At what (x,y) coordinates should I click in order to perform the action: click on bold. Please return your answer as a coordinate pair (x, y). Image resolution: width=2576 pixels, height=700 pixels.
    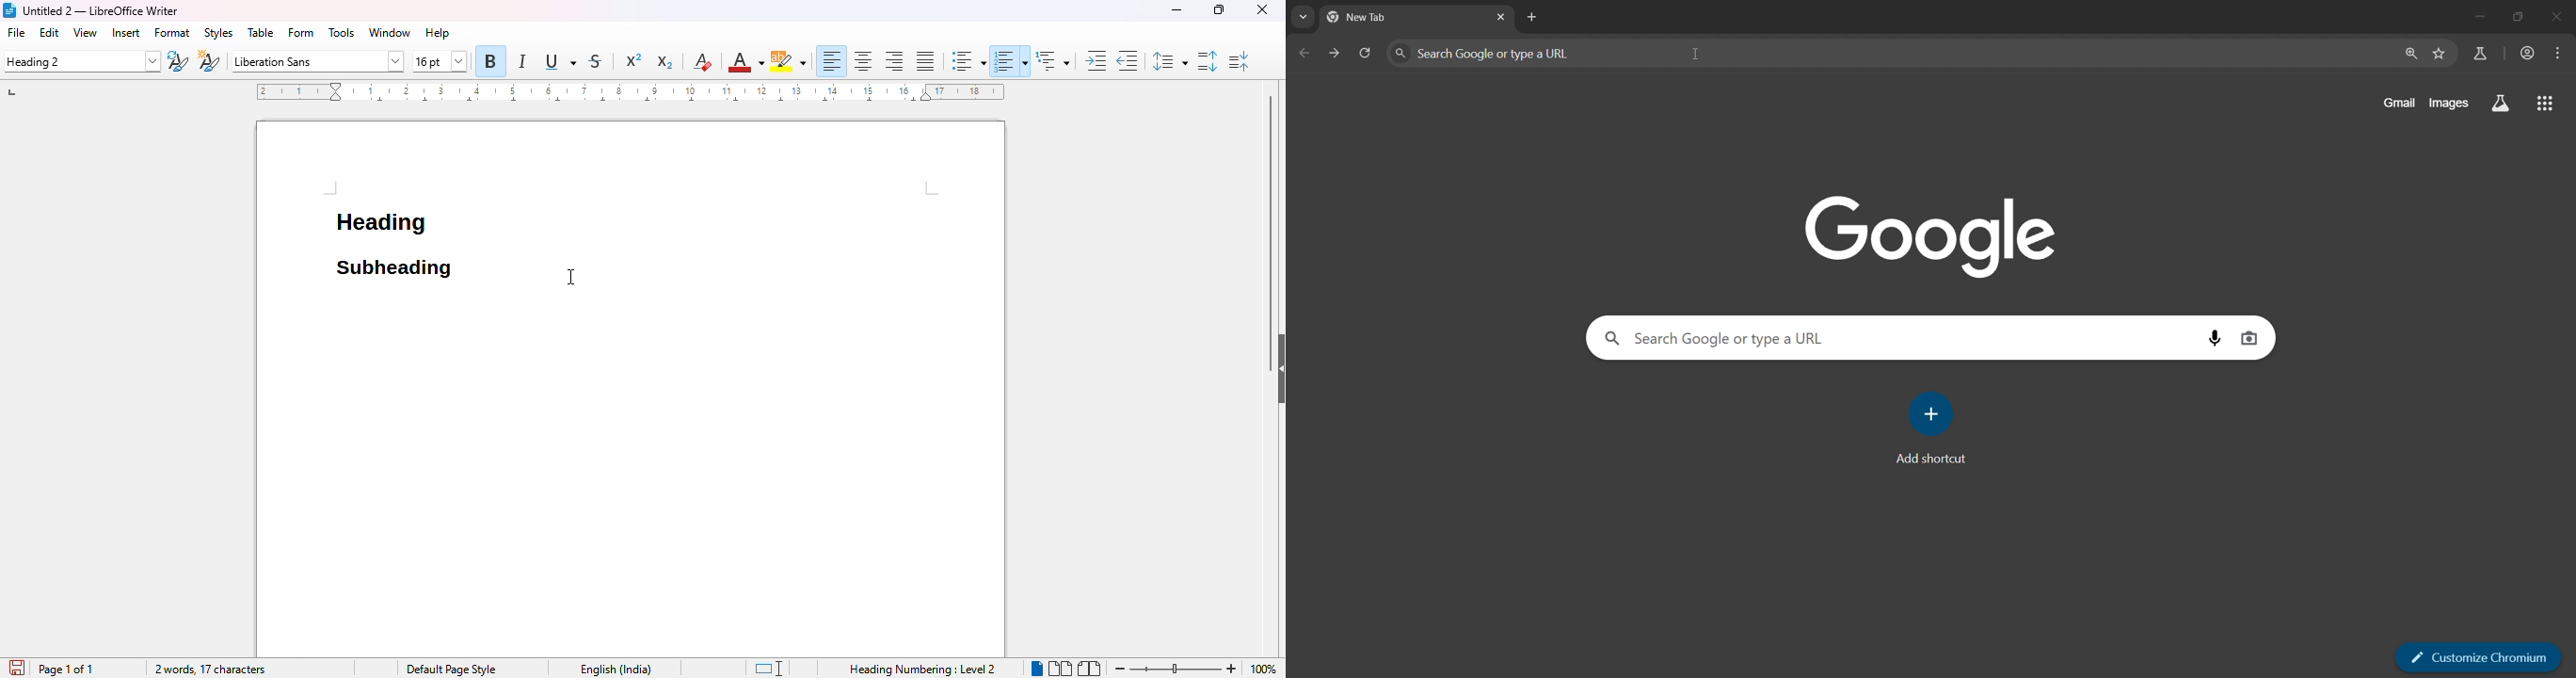
    Looking at the image, I should click on (490, 61).